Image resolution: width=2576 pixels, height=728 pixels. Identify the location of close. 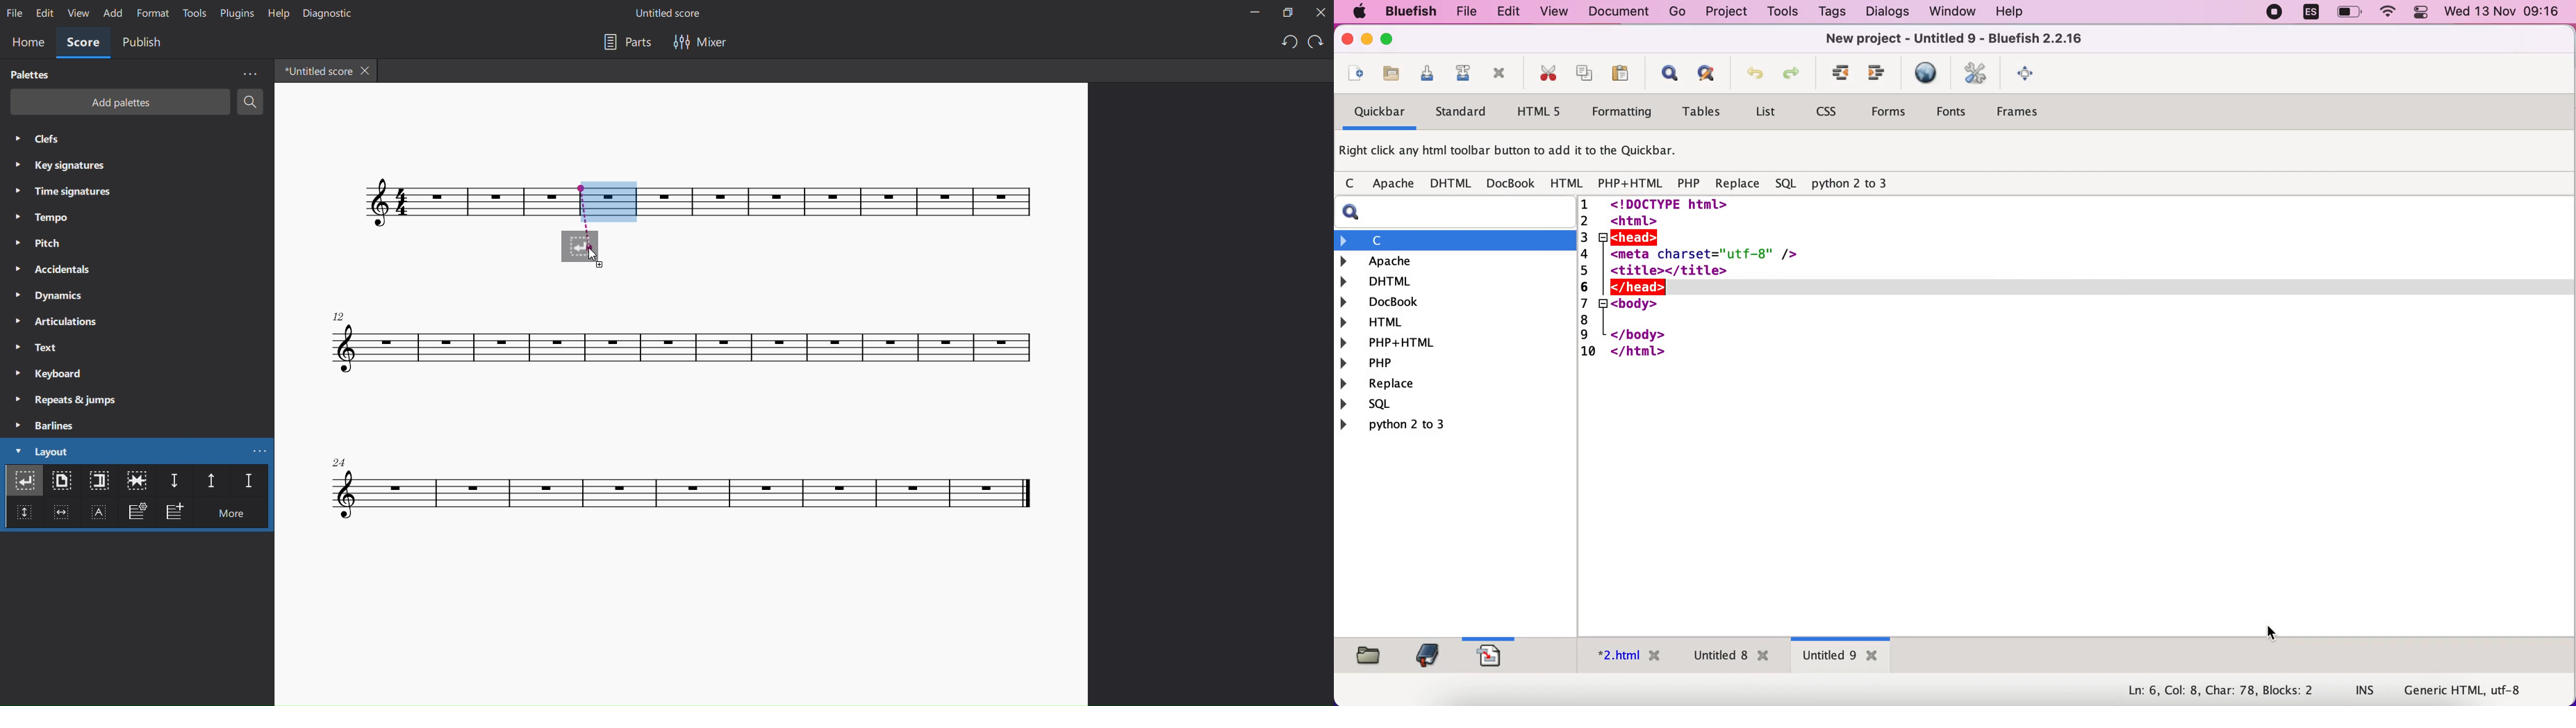
(1345, 41).